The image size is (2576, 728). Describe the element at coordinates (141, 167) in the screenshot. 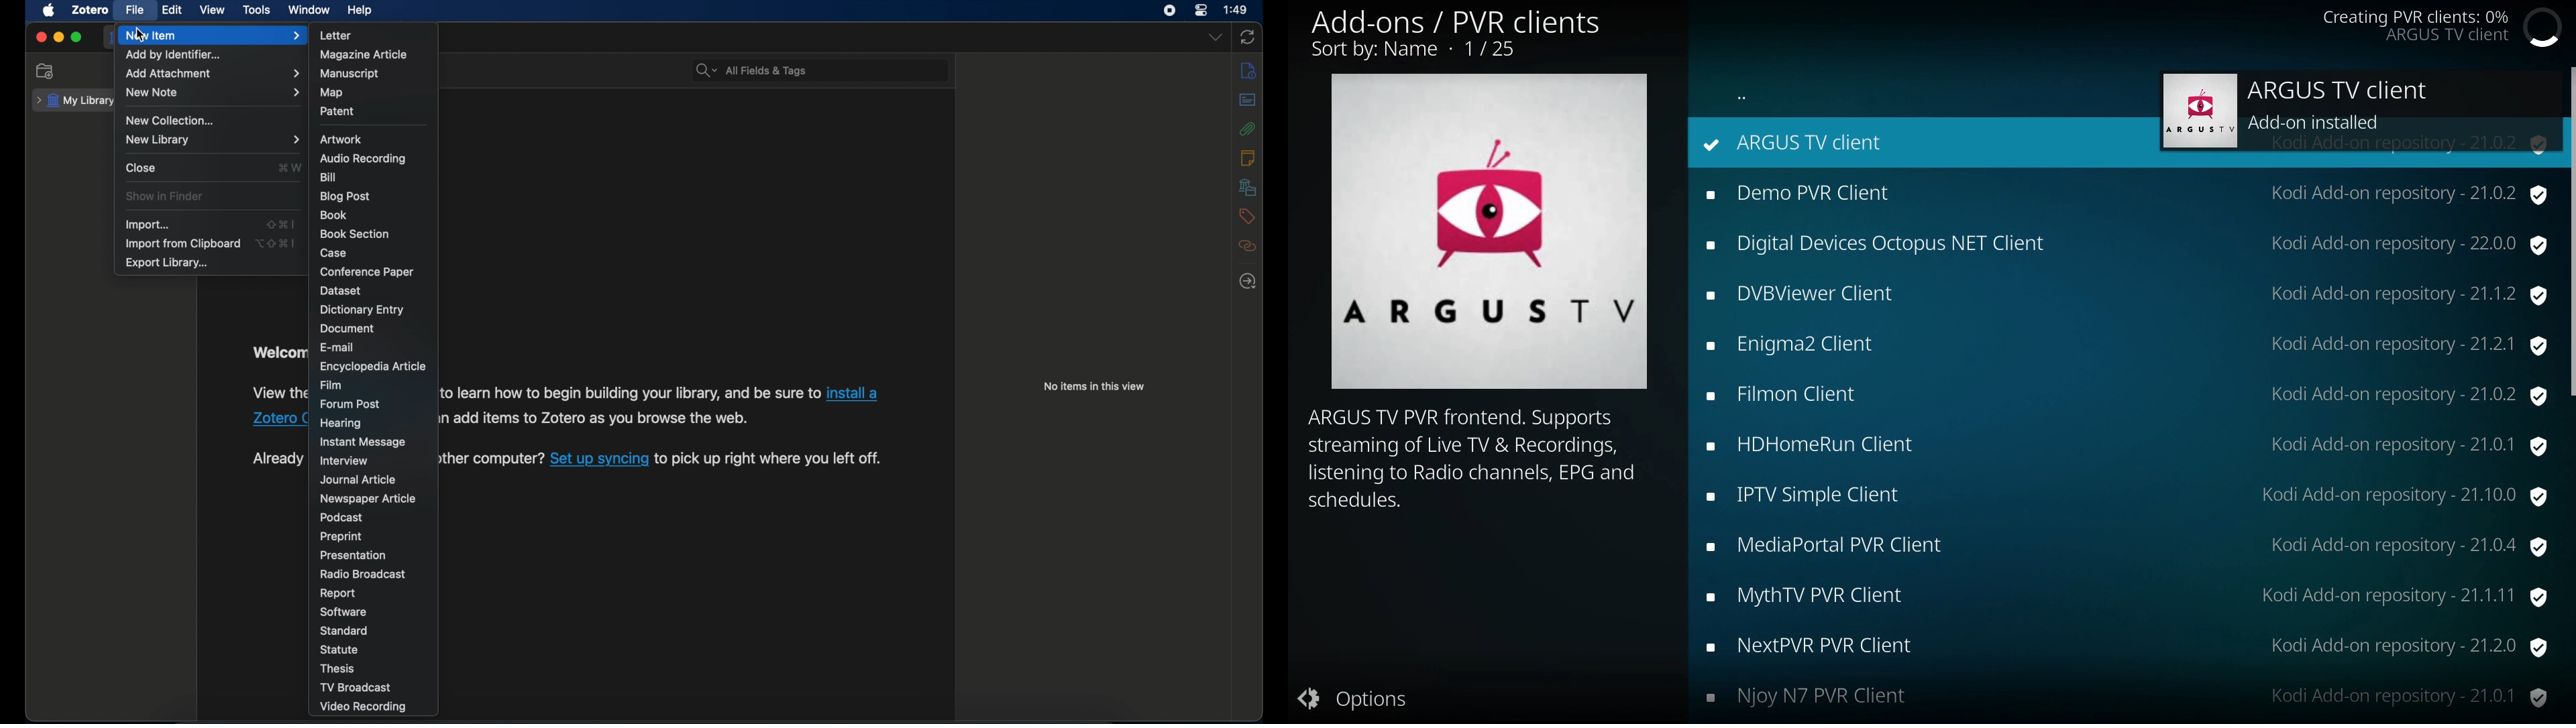

I see `close` at that location.